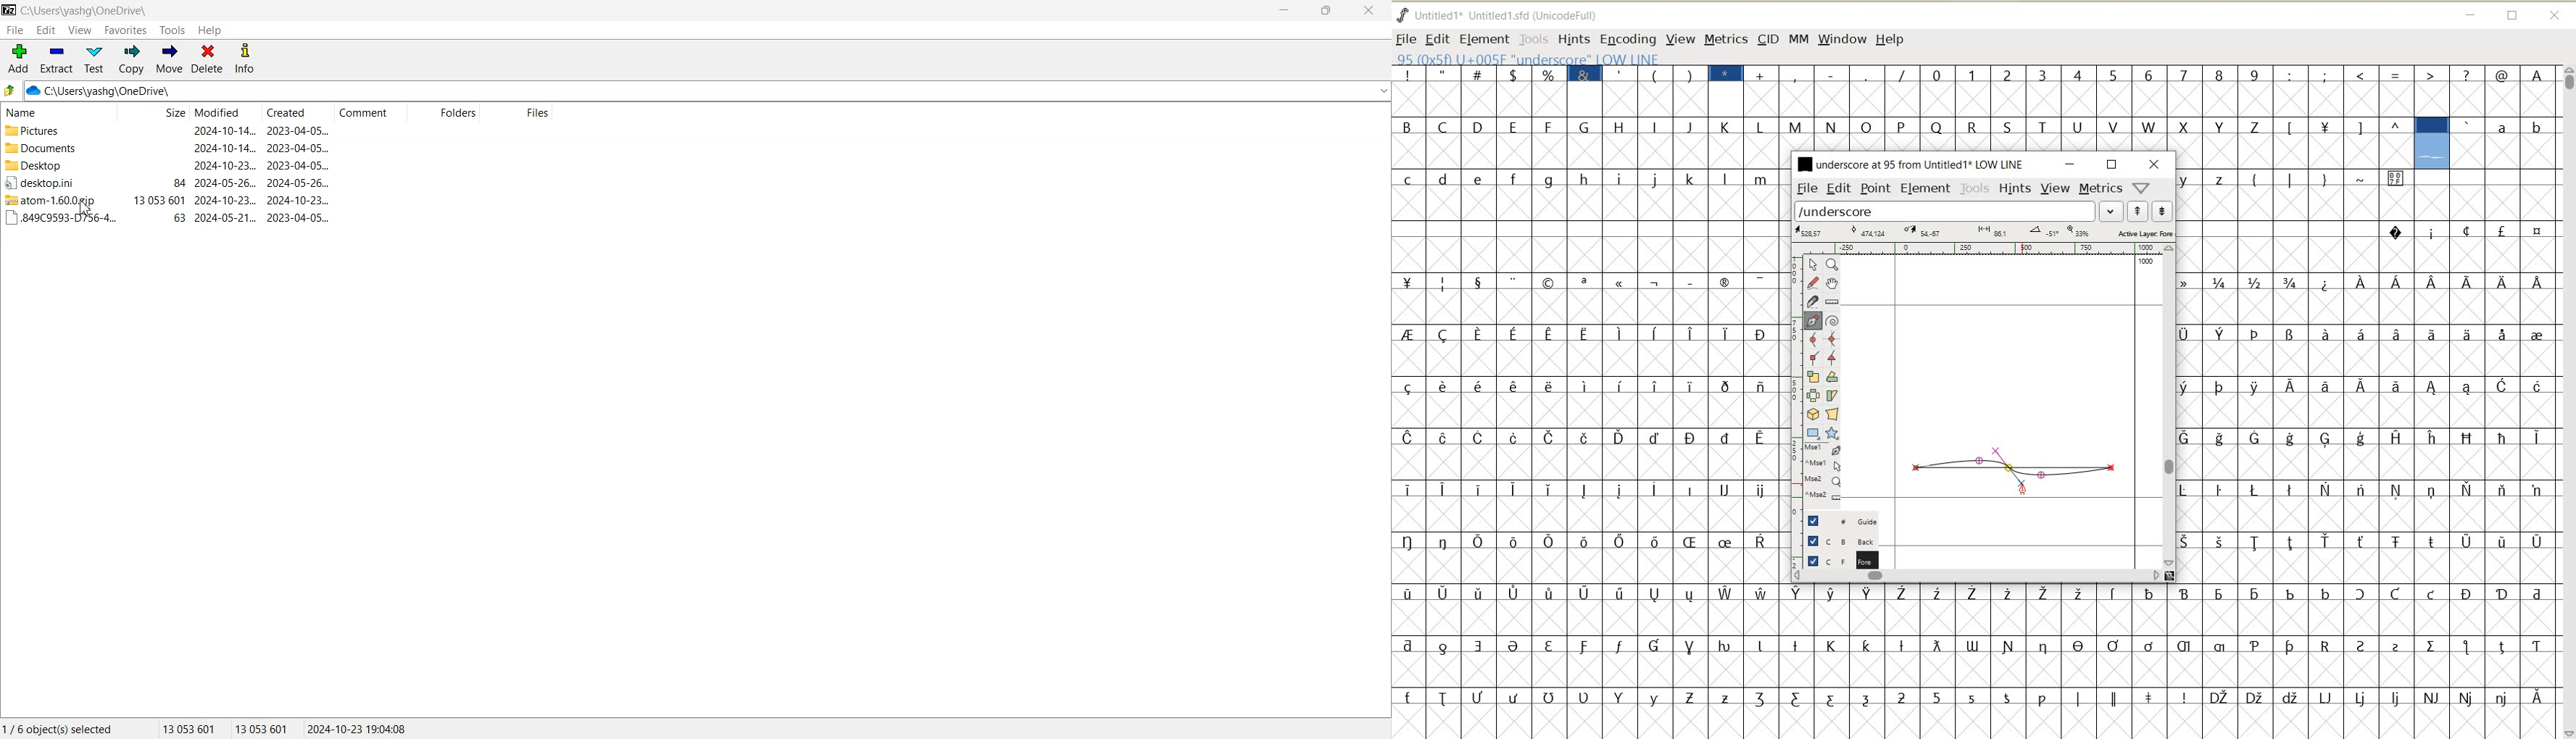  Describe the element at coordinates (1833, 377) in the screenshot. I see `Rotate the selection` at that location.